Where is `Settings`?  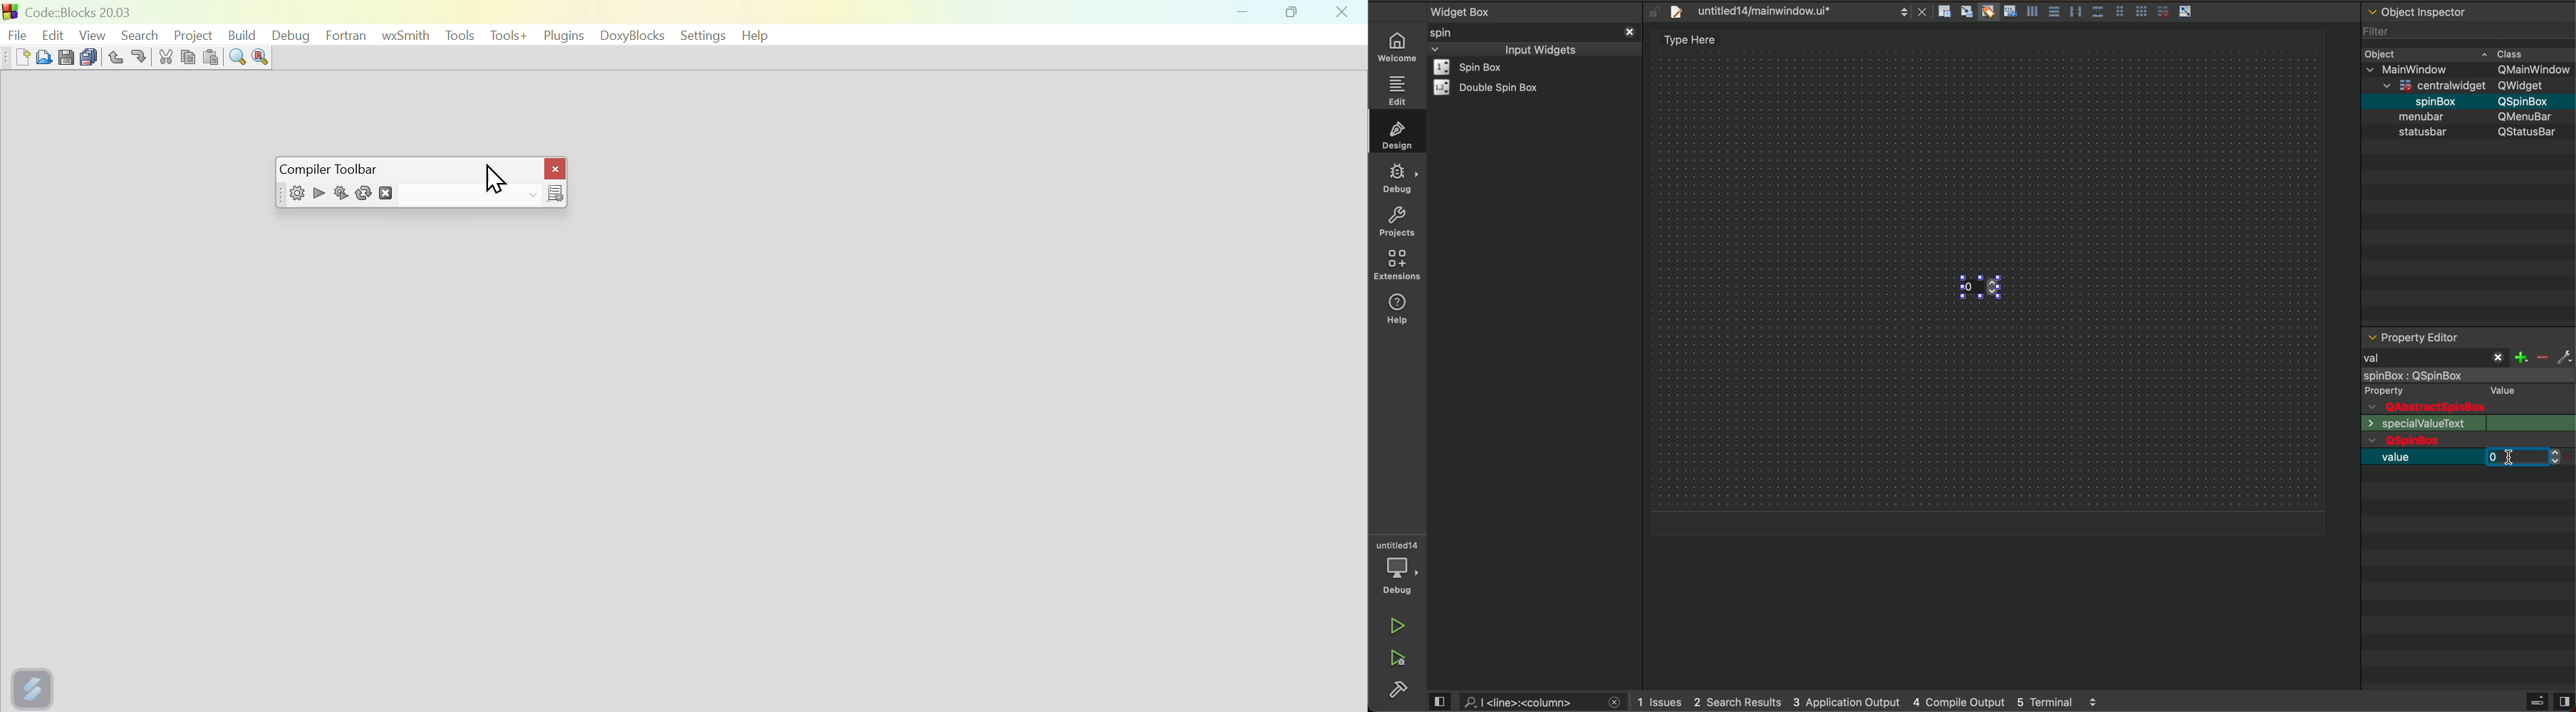 Settings is located at coordinates (293, 195).